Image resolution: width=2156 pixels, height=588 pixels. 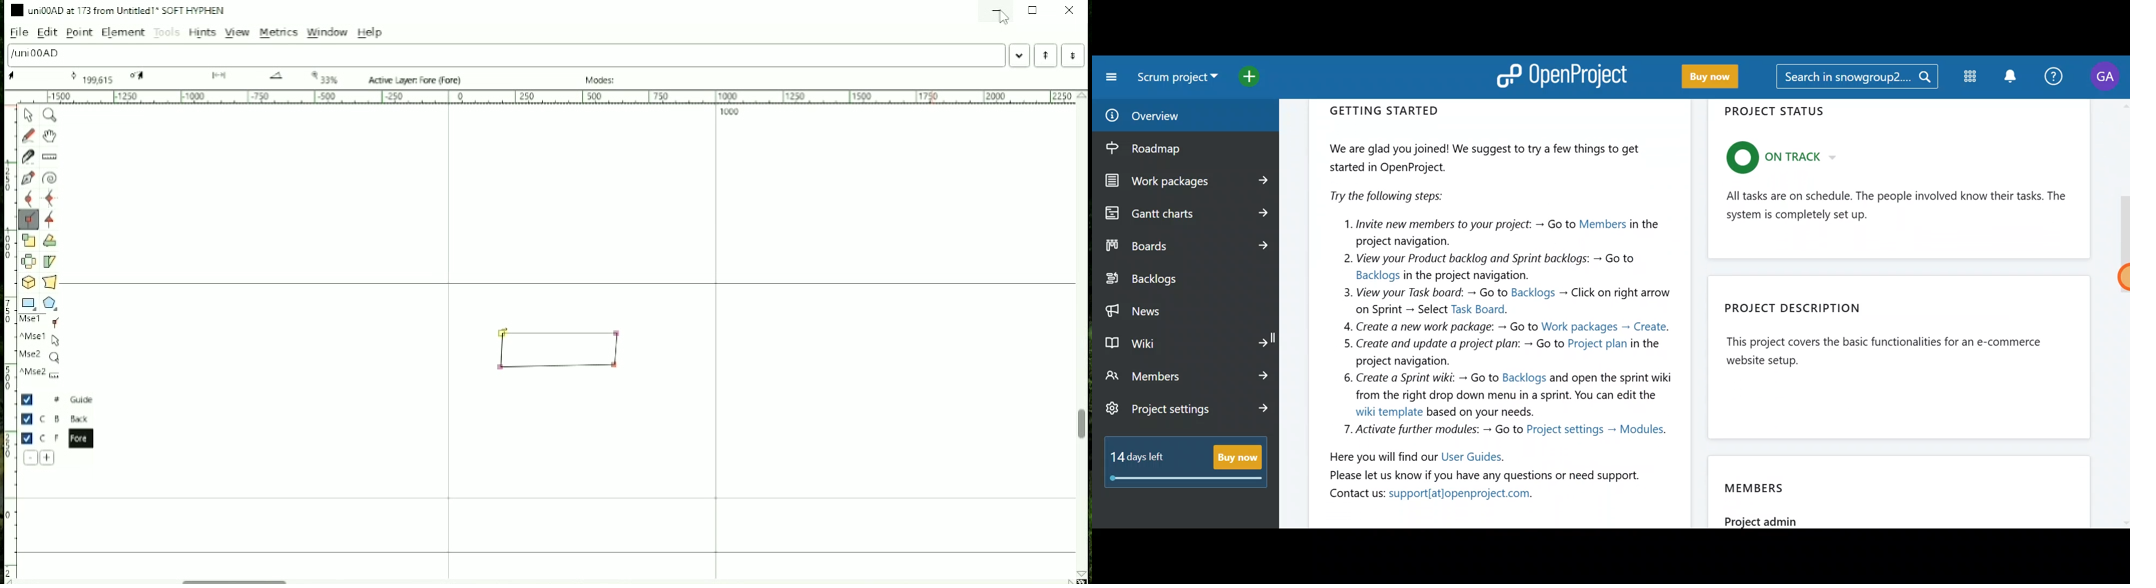 What do you see at coordinates (50, 242) in the screenshot?
I see `Rotate the selection` at bounding box center [50, 242].